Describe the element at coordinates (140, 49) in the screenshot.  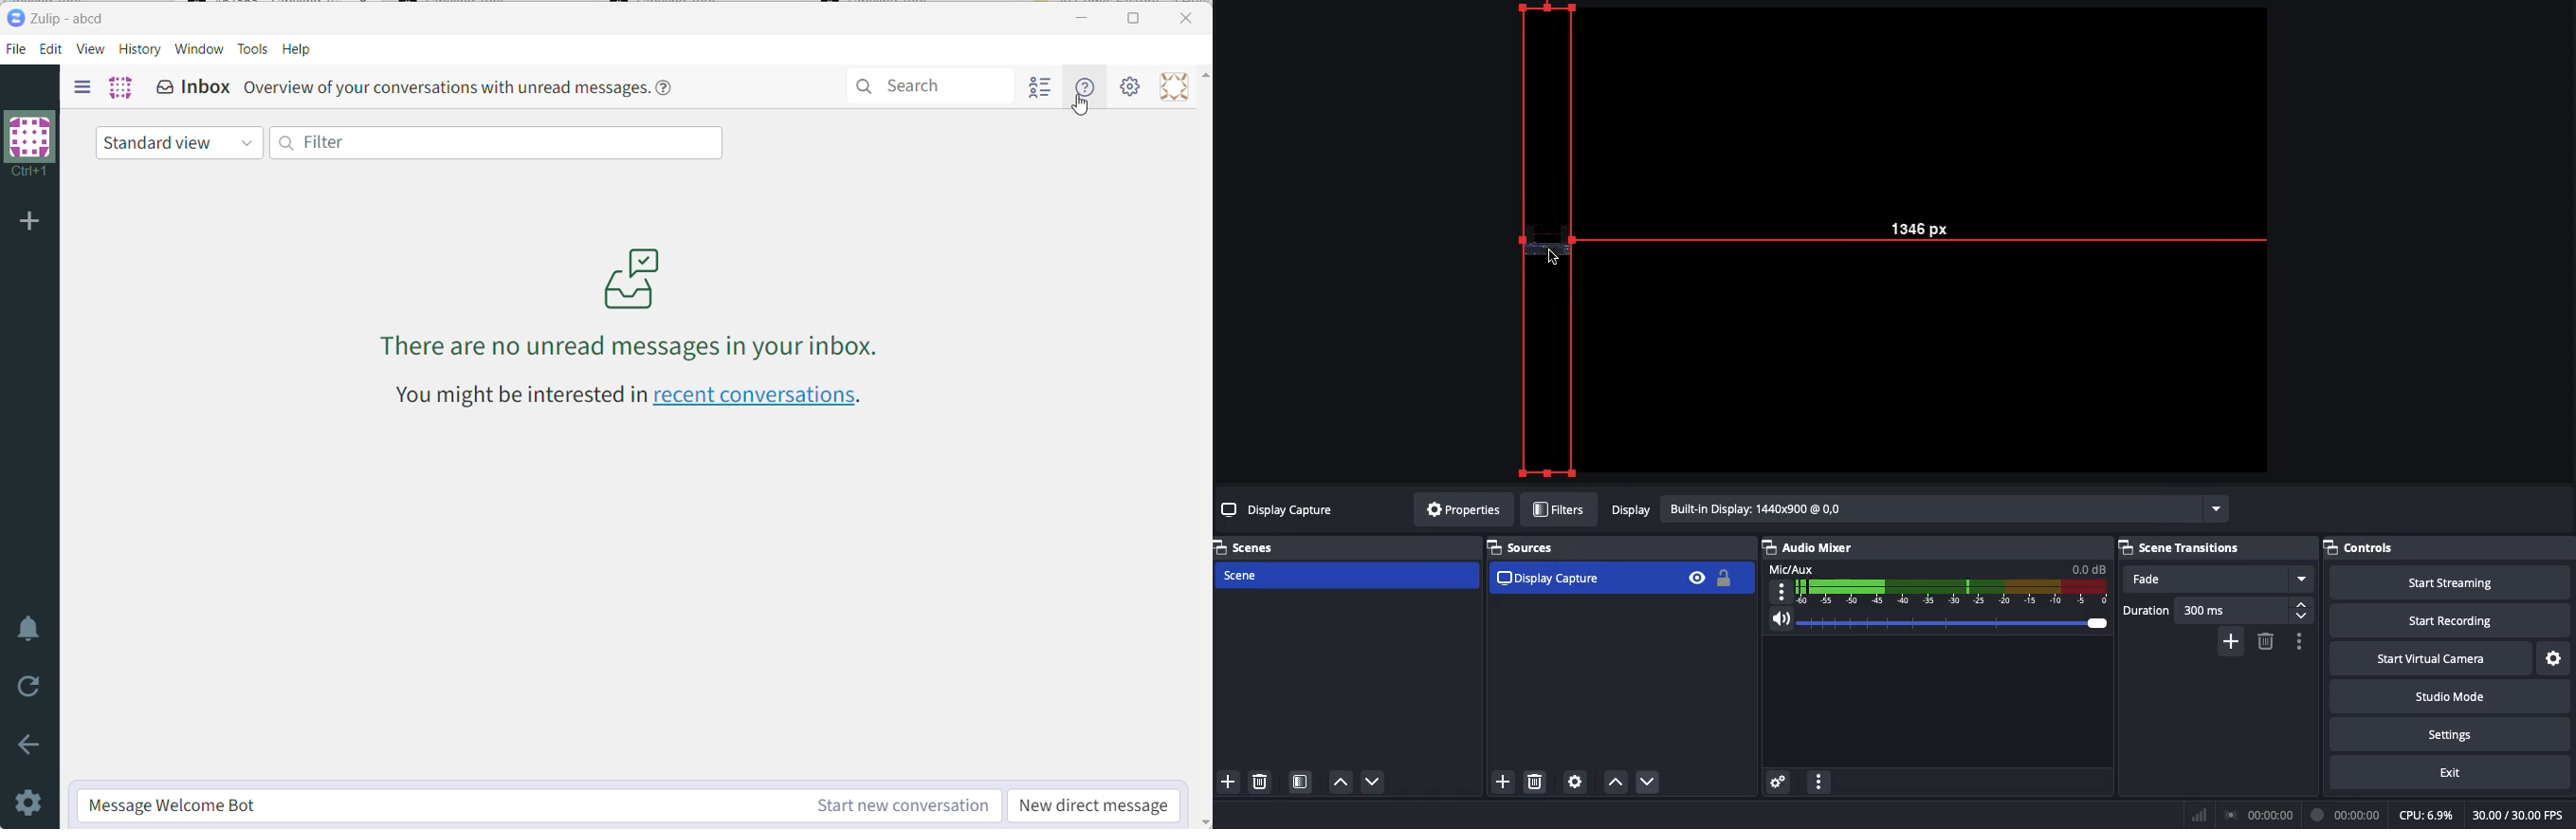
I see `History` at that location.